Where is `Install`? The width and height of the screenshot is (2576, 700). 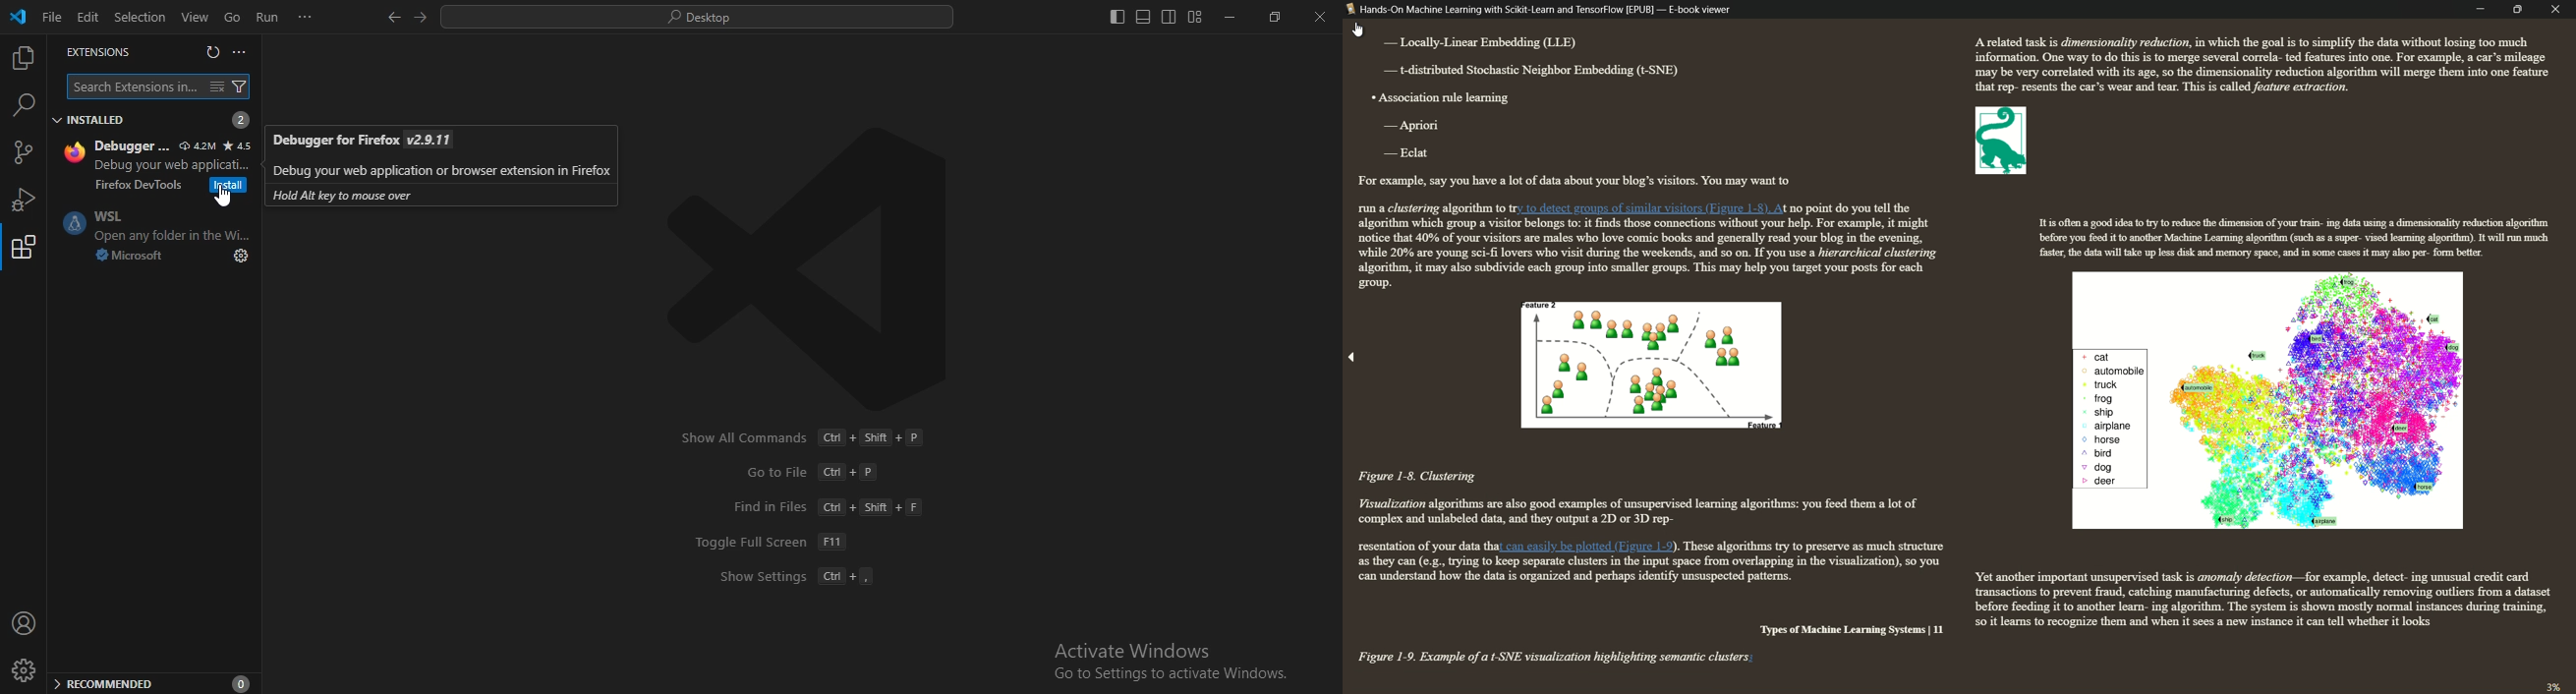
Install is located at coordinates (226, 185).